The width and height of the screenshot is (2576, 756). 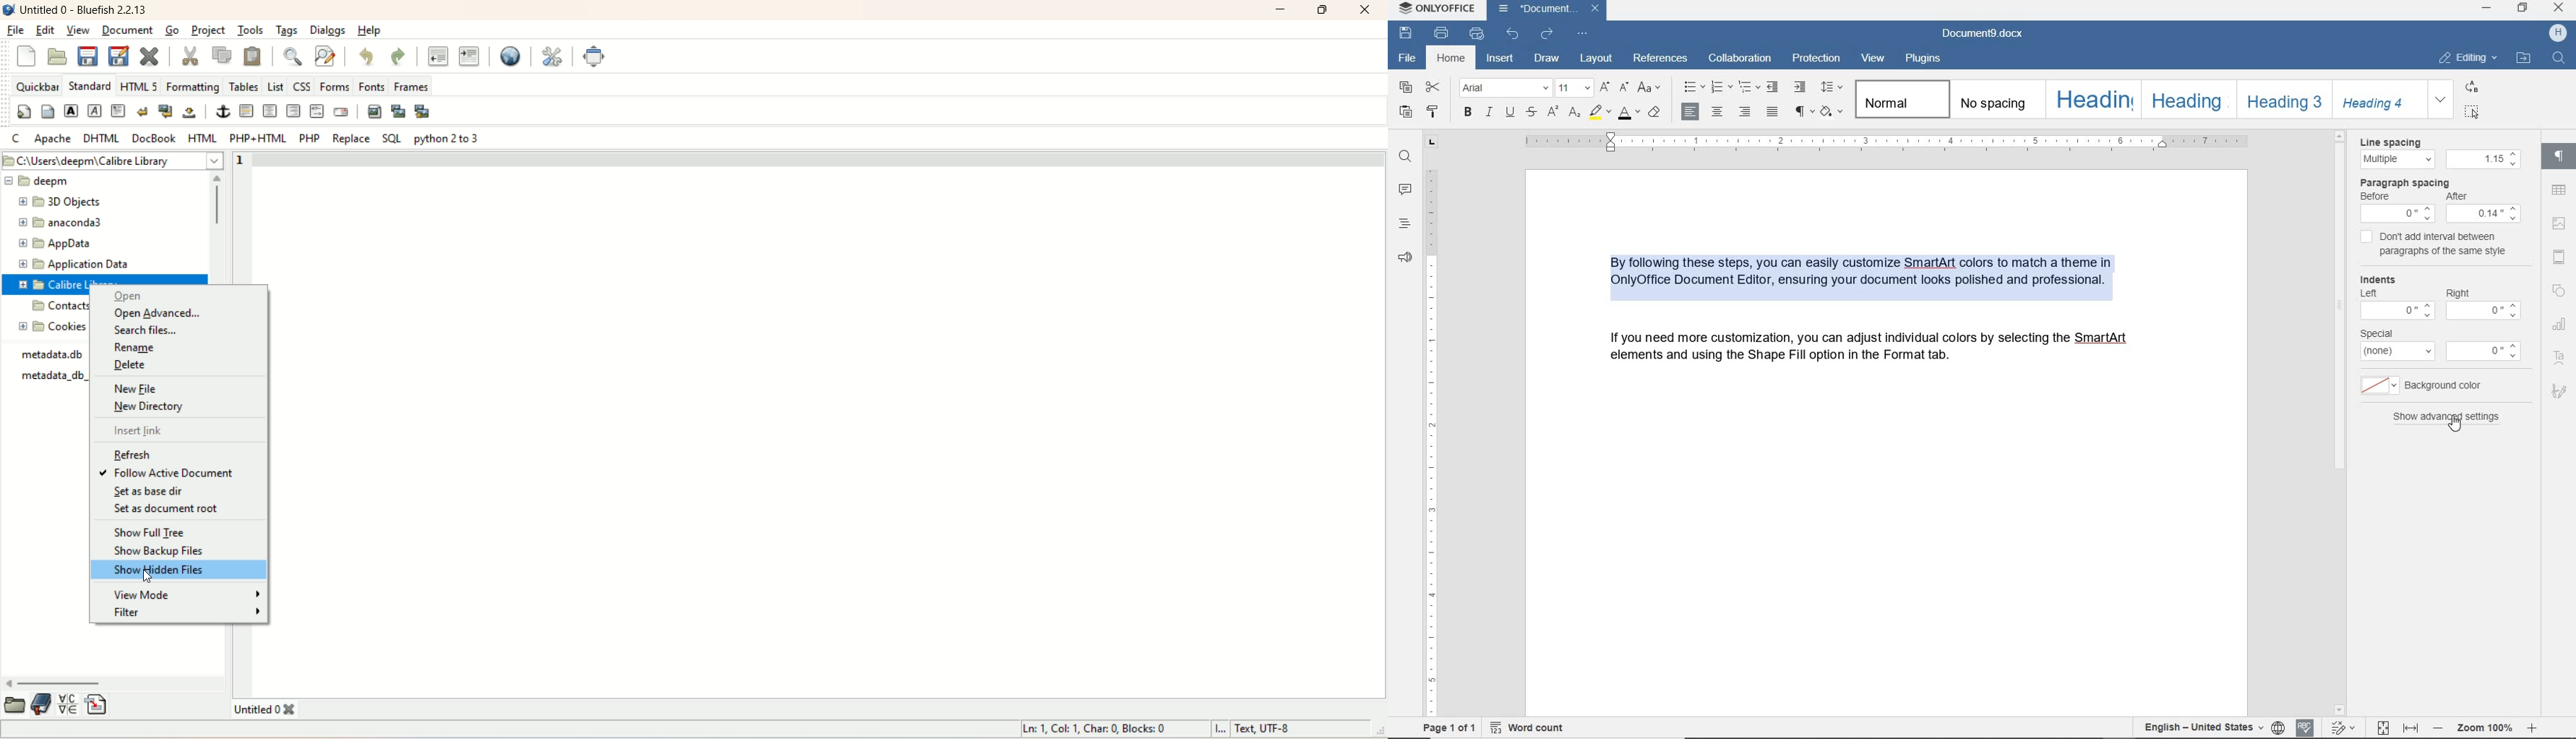 I want to click on scroll down, so click(x=2344, y=710).